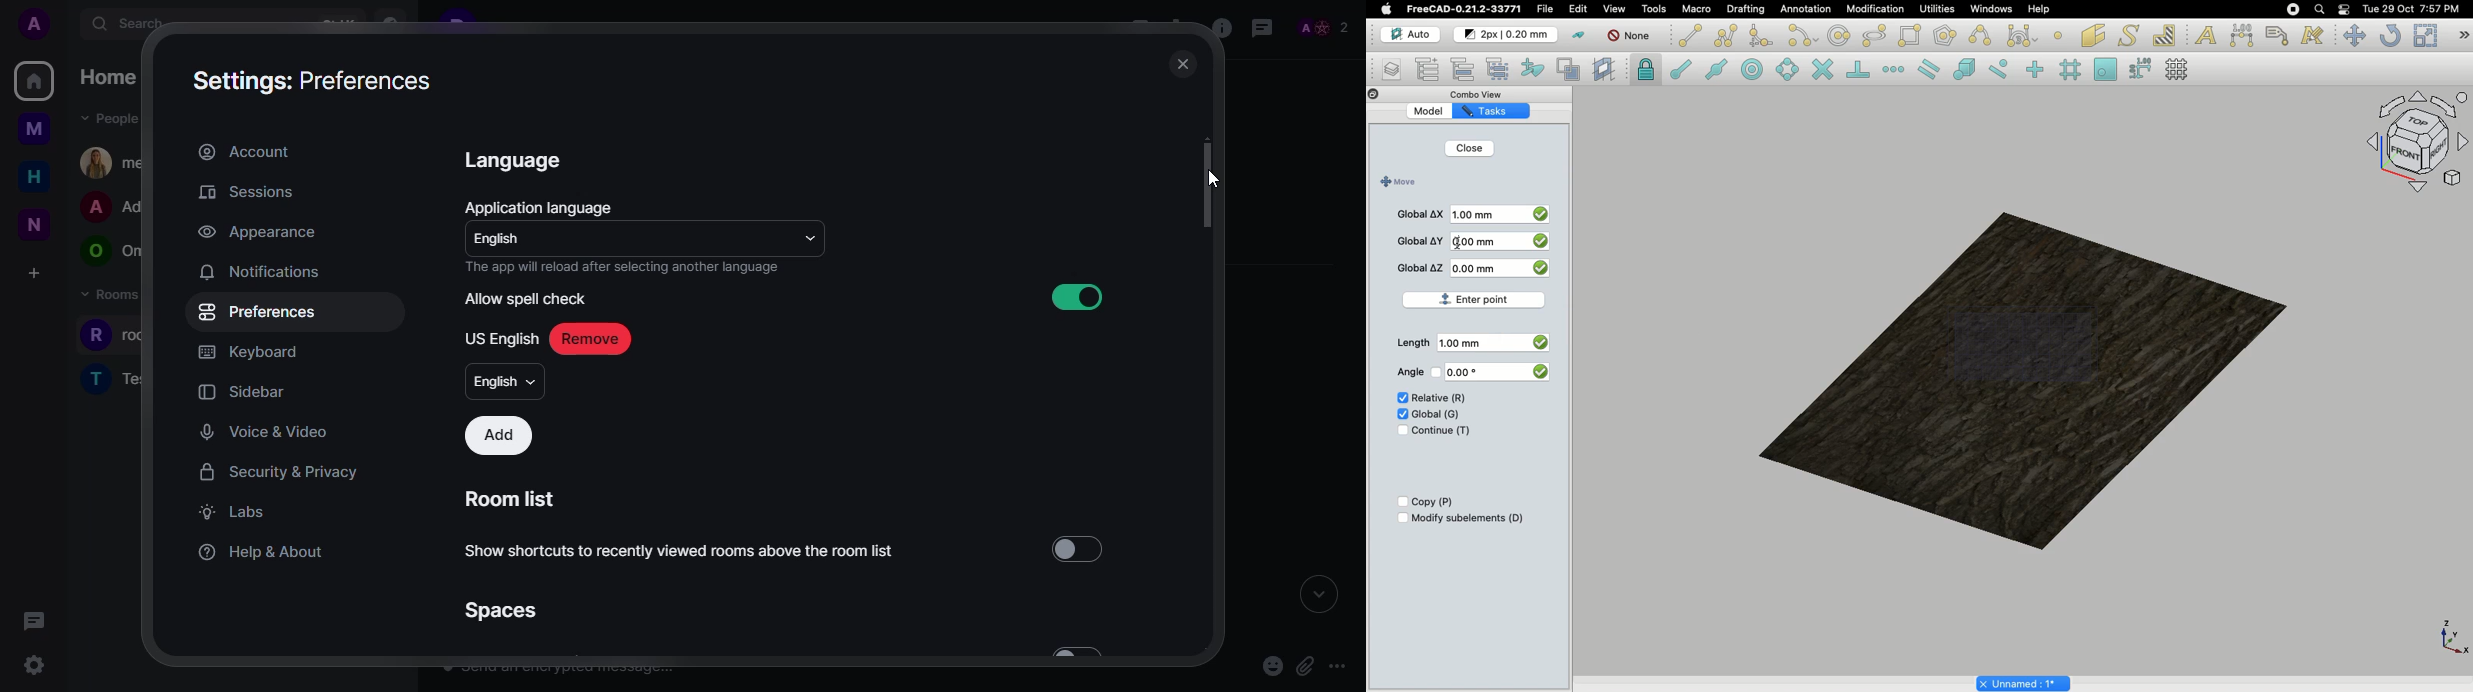 This screenshot has height=700, width=2492. Describe the element at coordinates (1465, 9) in the screenshot. I see `FreeCAD` at that location.